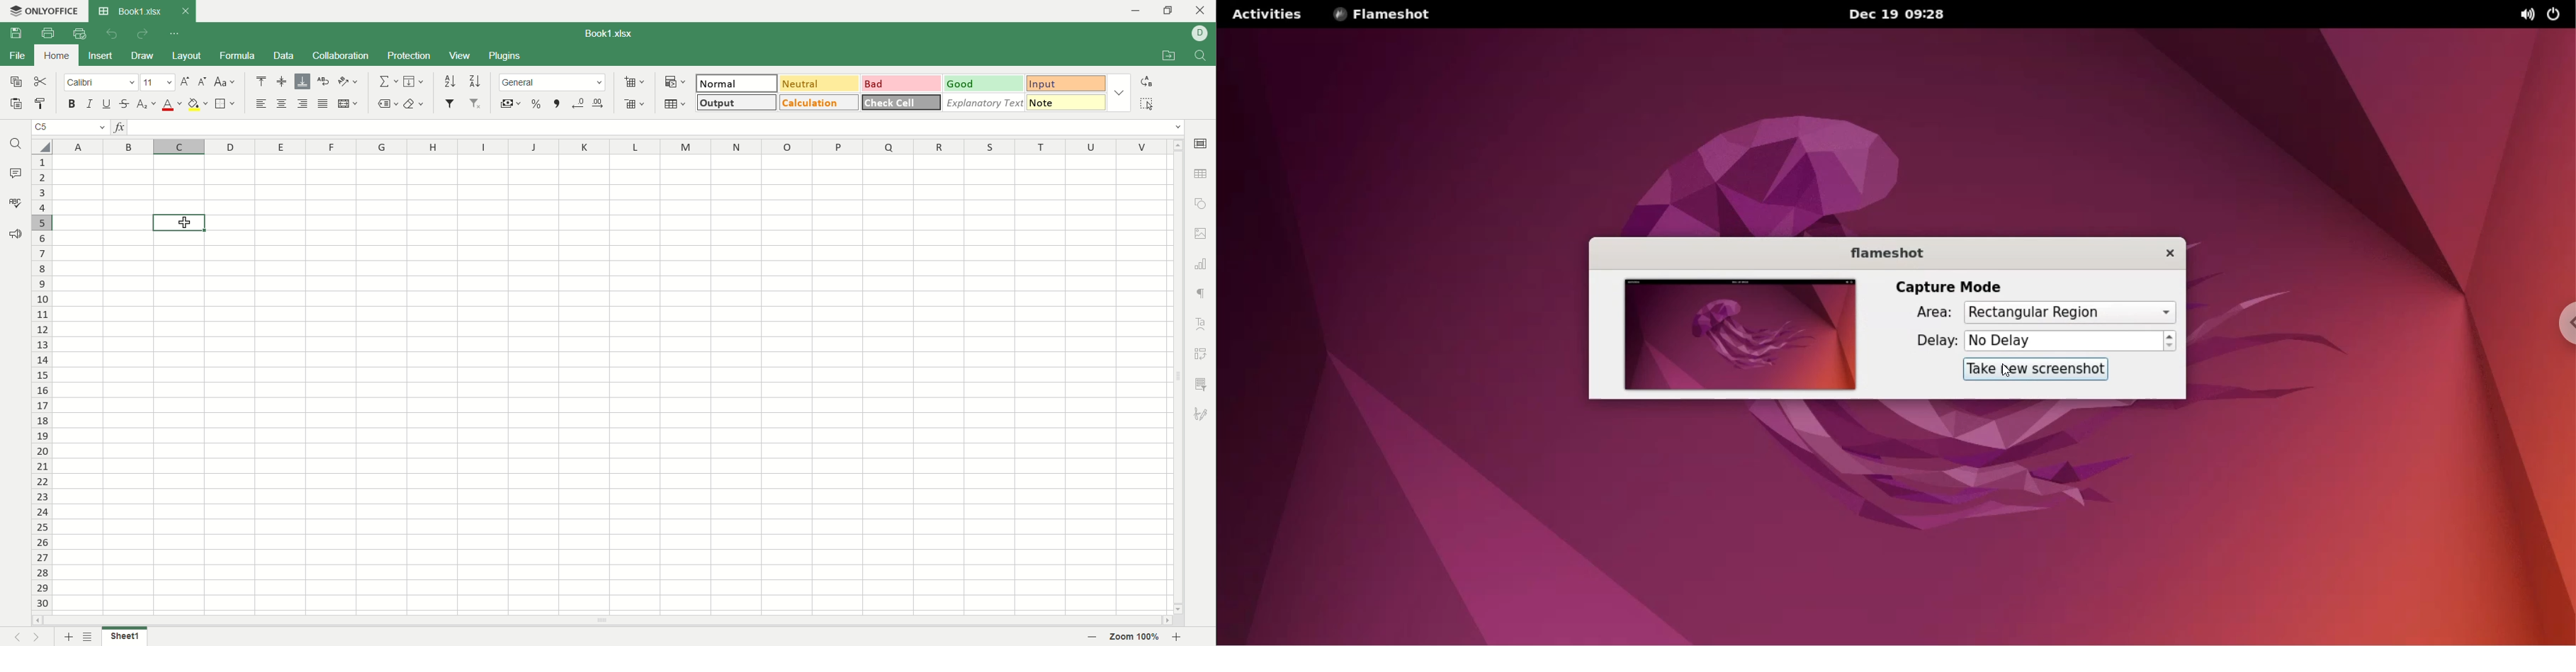 The width and height of the screenshot is (2576, 672). Describe the element at coordinates (16, 105) in the screenshot. I see `paste` at that location.